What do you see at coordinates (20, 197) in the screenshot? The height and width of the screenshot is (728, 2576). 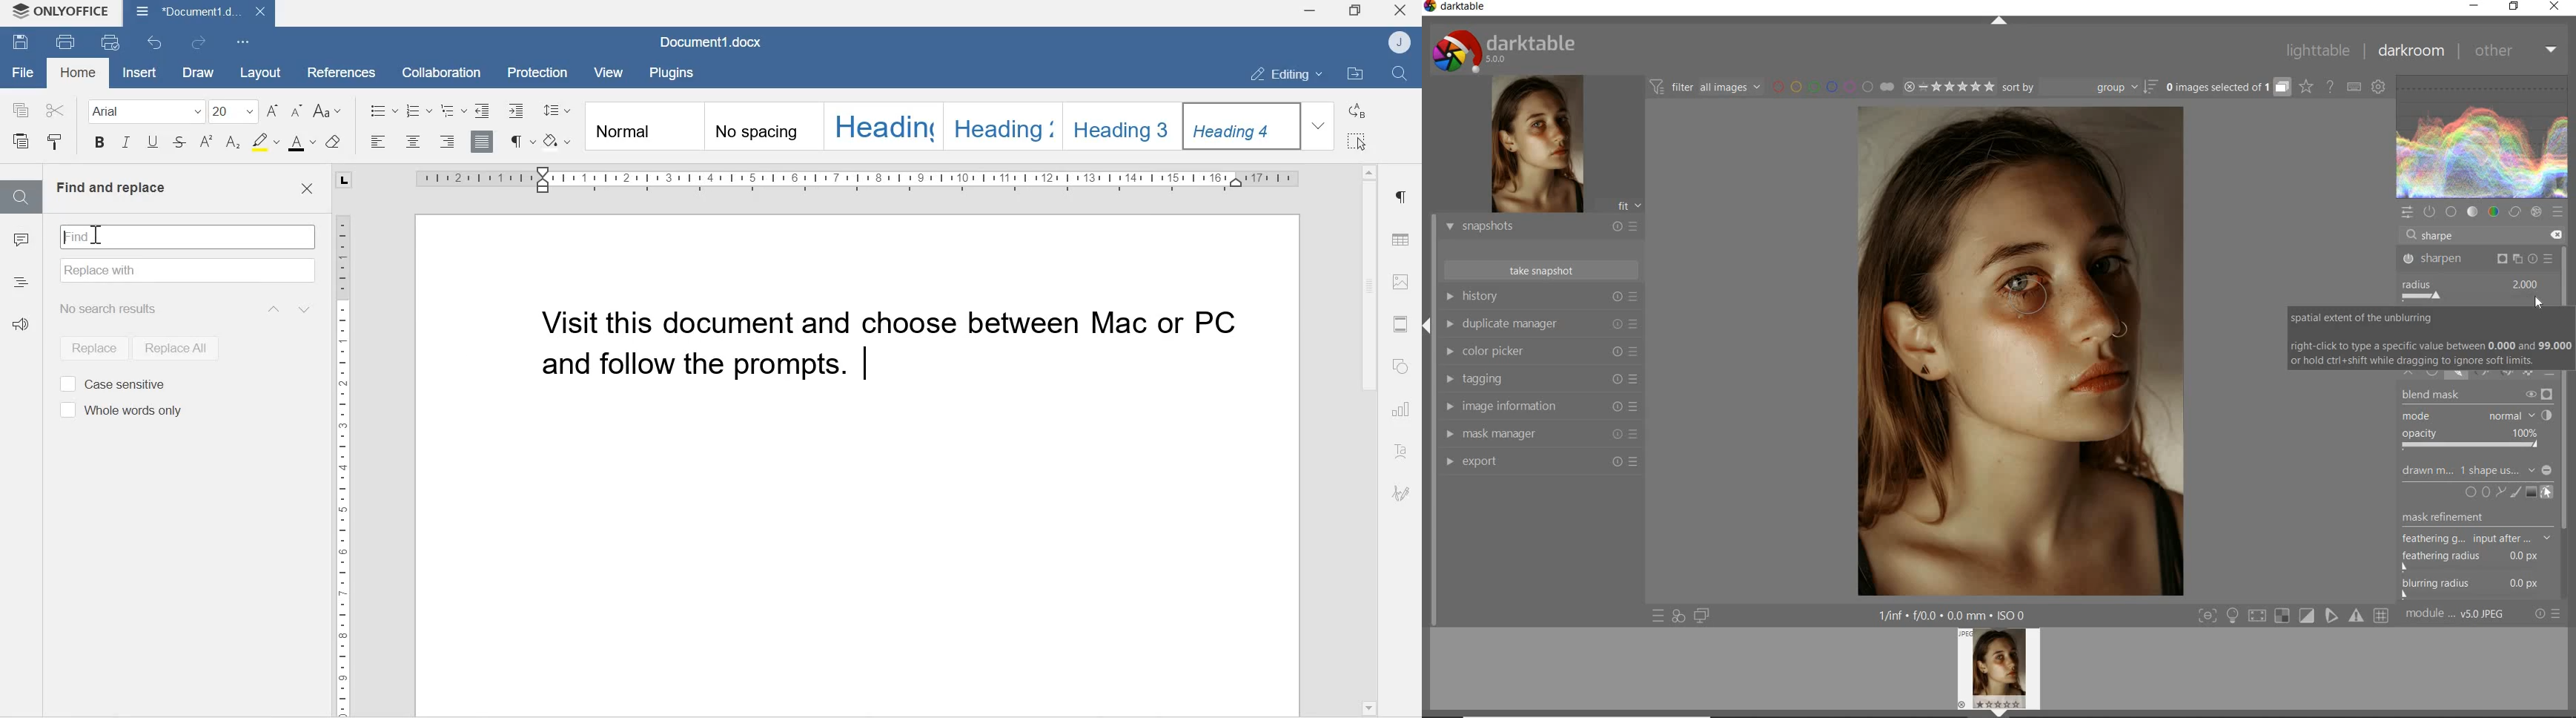 I see `Find` at bounding box center [20, 197].